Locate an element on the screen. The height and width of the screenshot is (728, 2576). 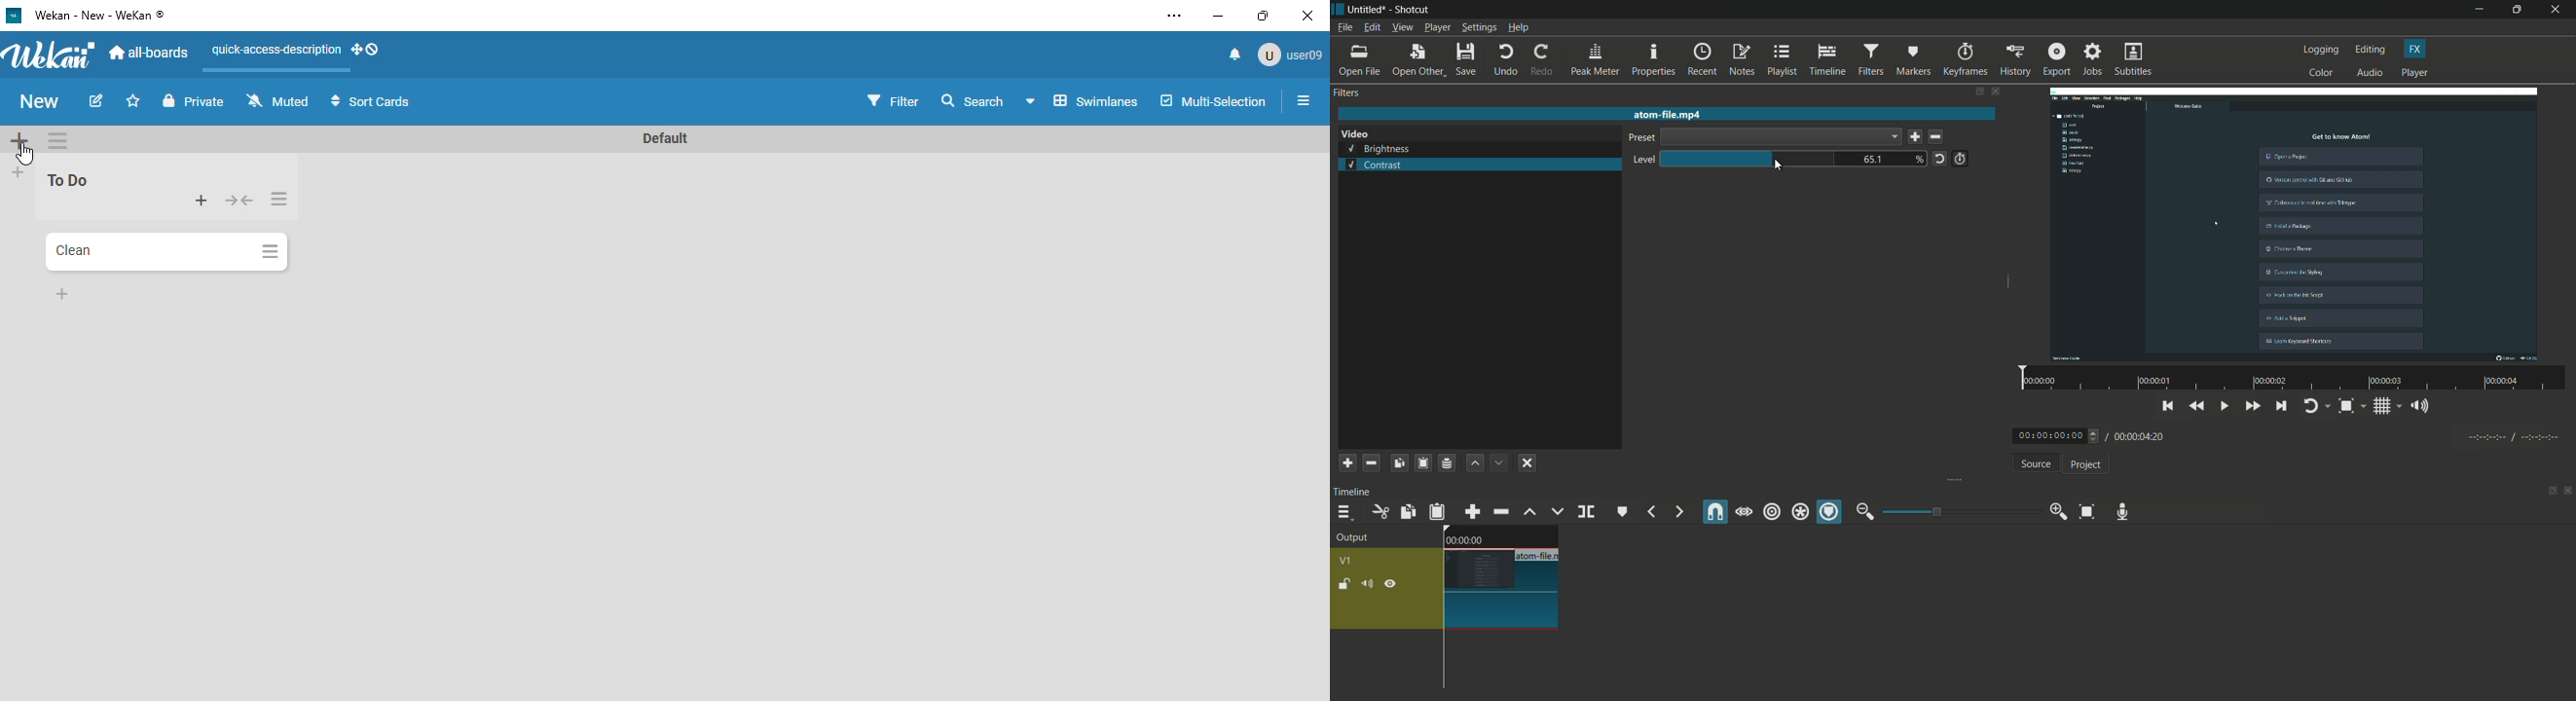
previous marker is located at coordinates (1650, 512).